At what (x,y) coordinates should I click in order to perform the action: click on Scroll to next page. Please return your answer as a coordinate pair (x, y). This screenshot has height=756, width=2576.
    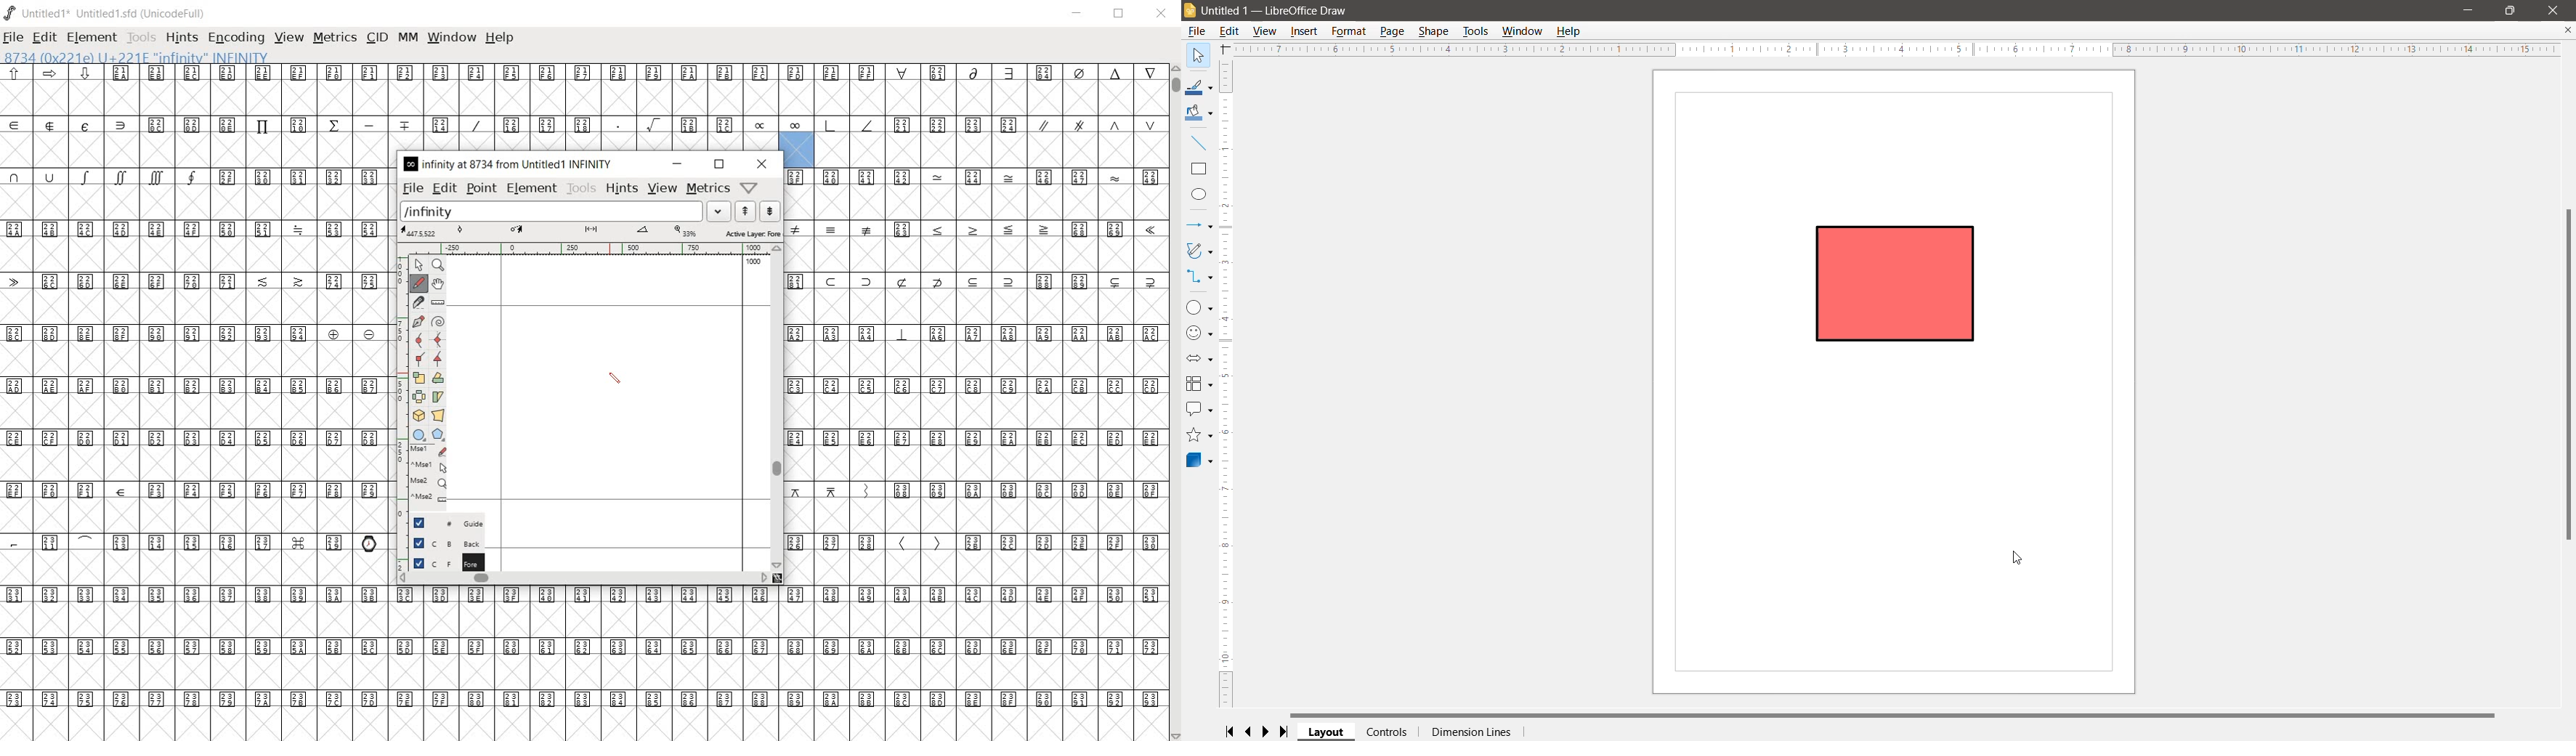
    Looking at the image, I should click on (1267, 732).